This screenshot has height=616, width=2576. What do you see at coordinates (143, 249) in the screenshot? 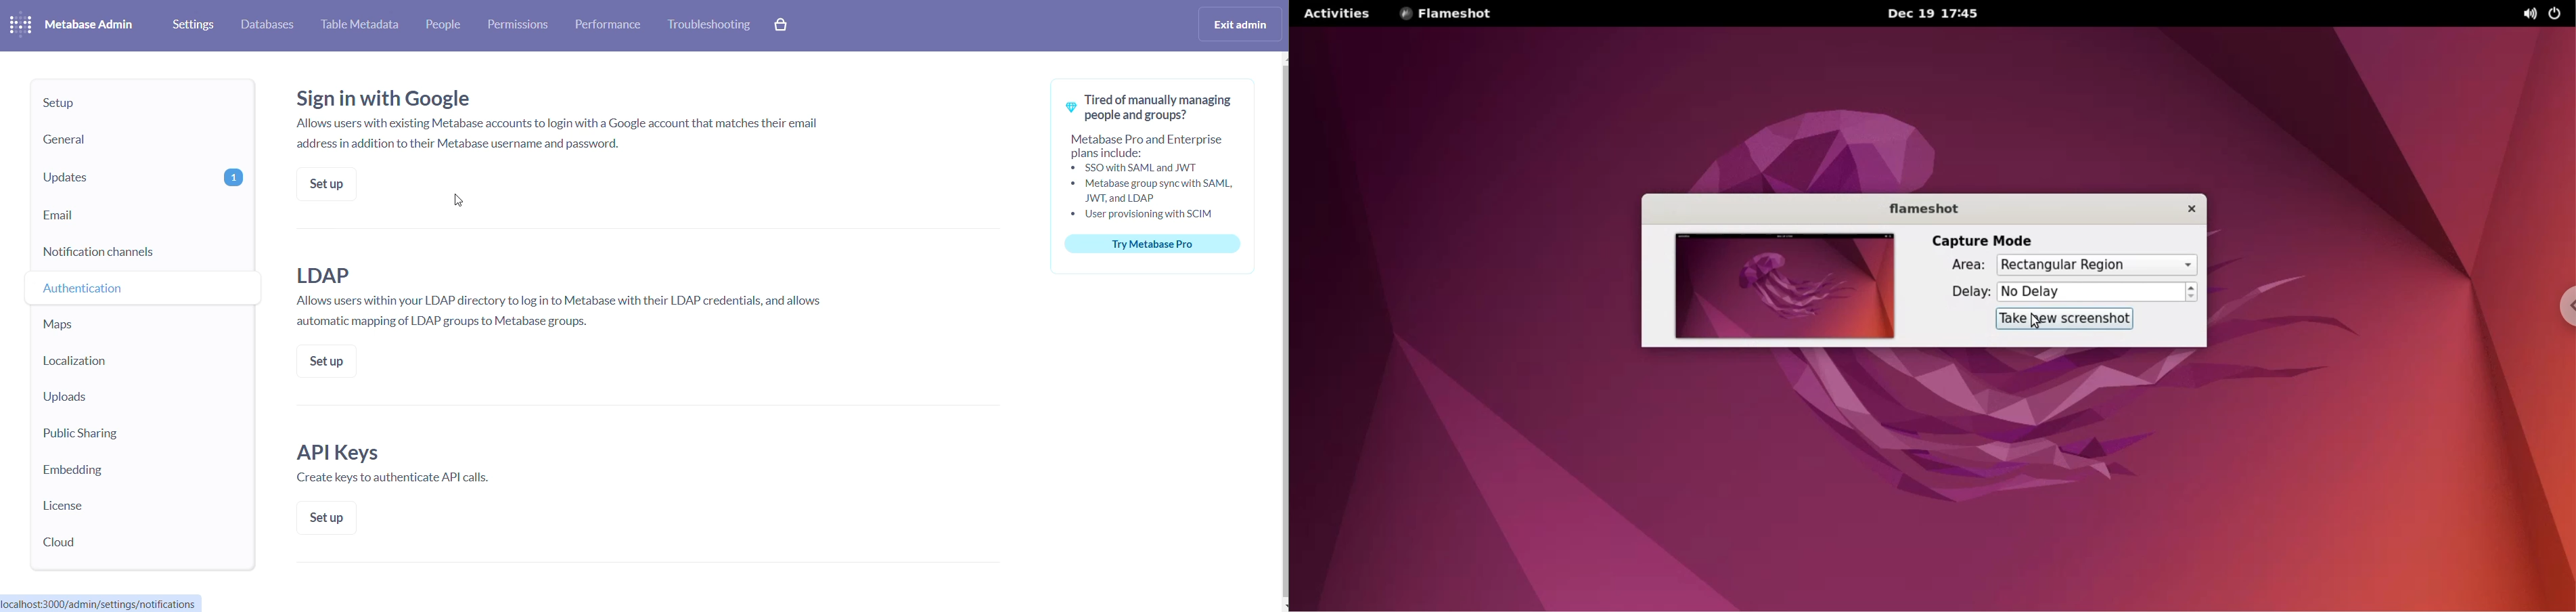
I see `notification channel` at bounding box center [143, 249].